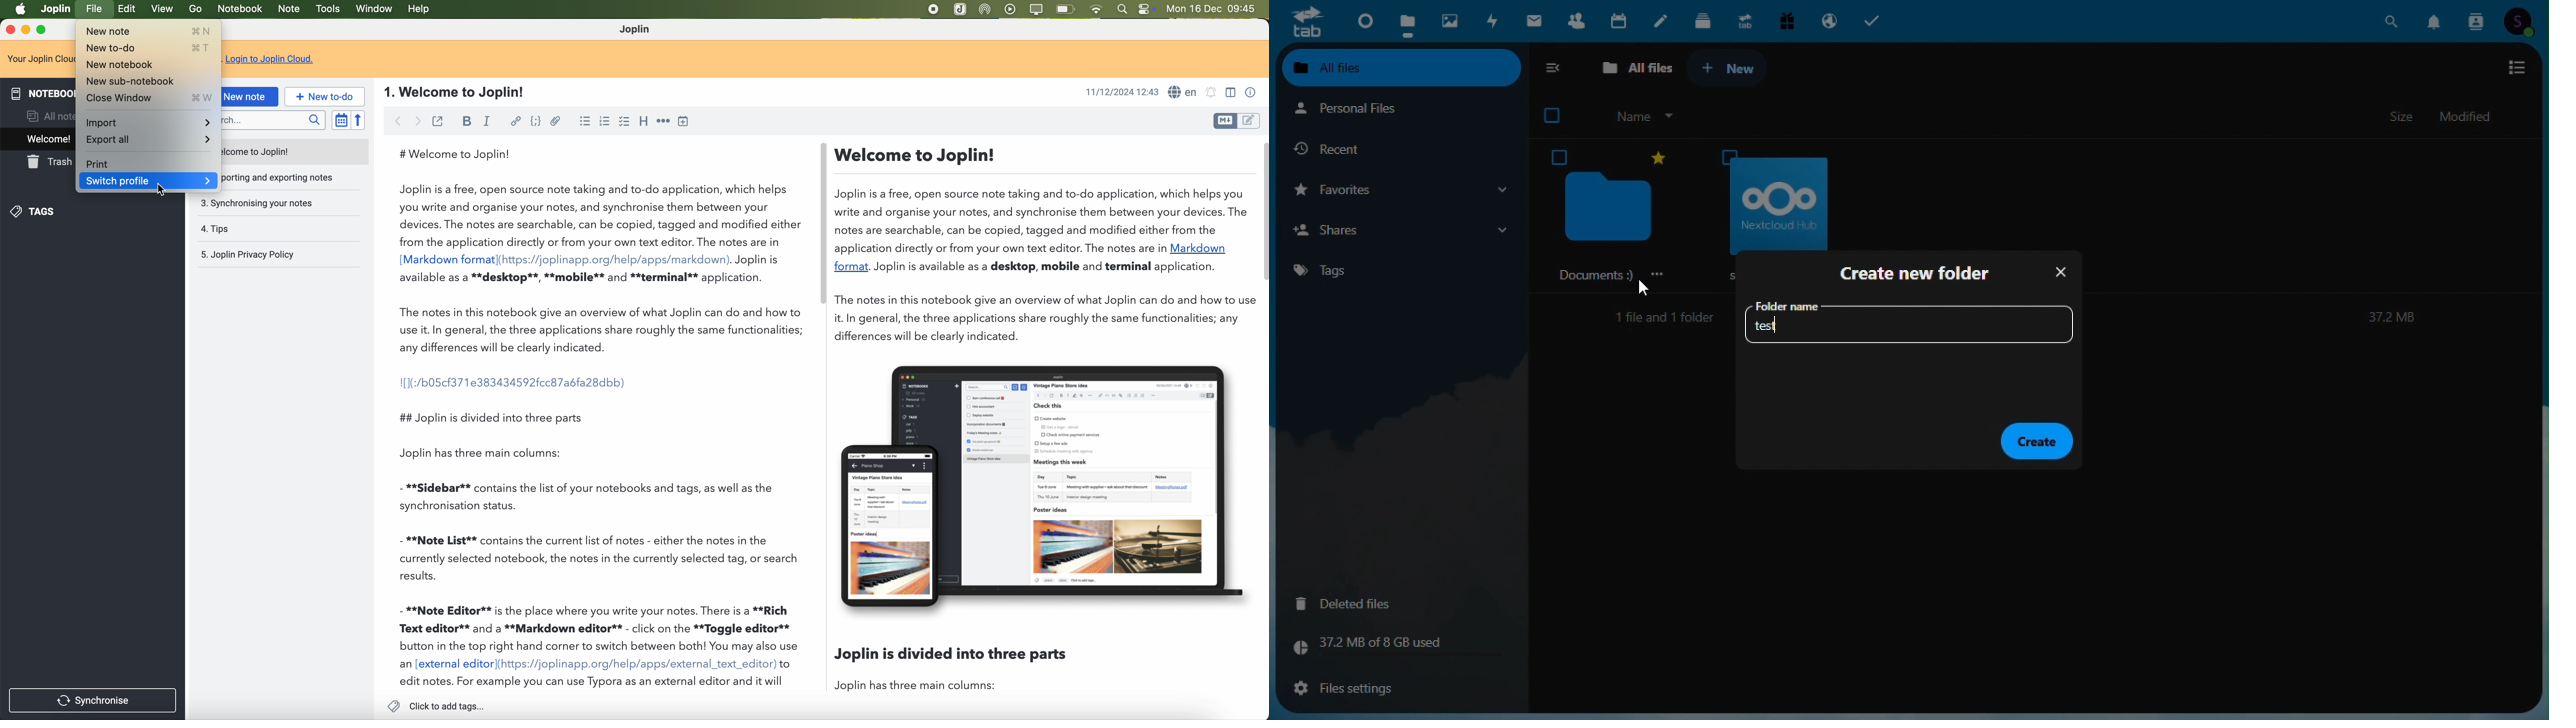 This screenshot has height=728, width=2576. What do you see at coordinates (1397, 693) in the screenshot?
I see `File settings` at bounding box center [1397, 693].